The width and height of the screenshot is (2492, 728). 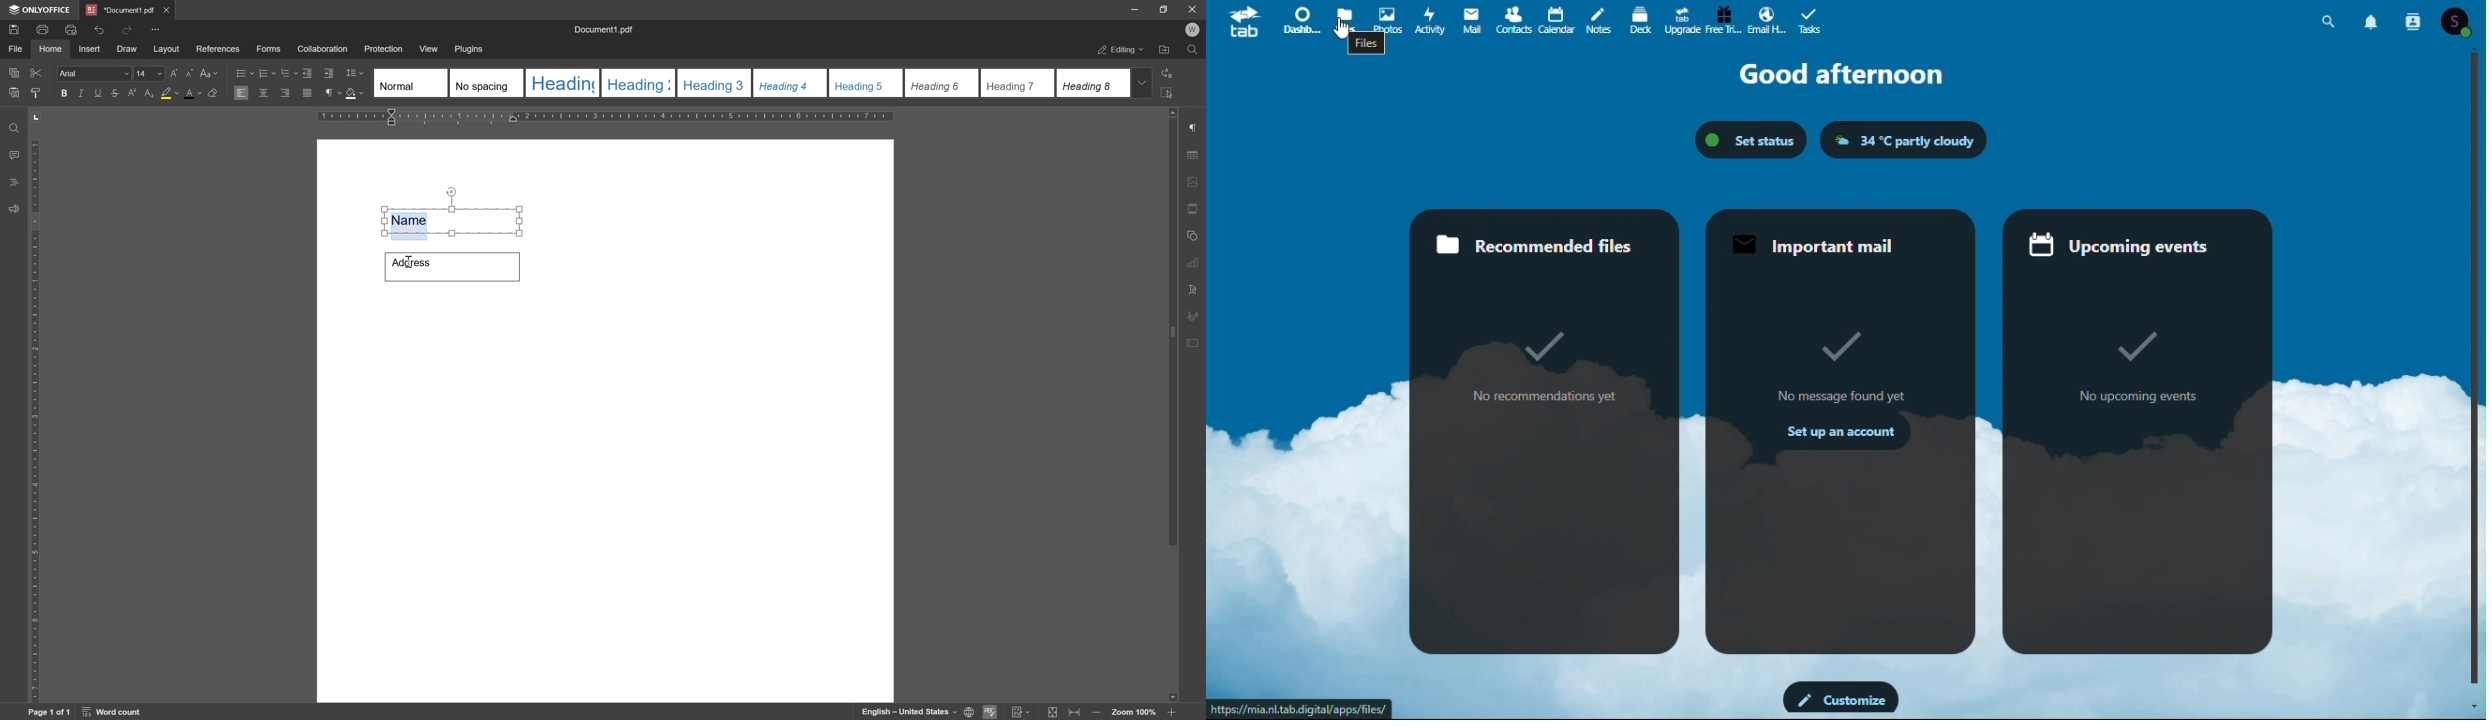 What do you see at coordinates (1844, 431) in the screenshot?
I see `Important email` at bounding box center [1844, 431].